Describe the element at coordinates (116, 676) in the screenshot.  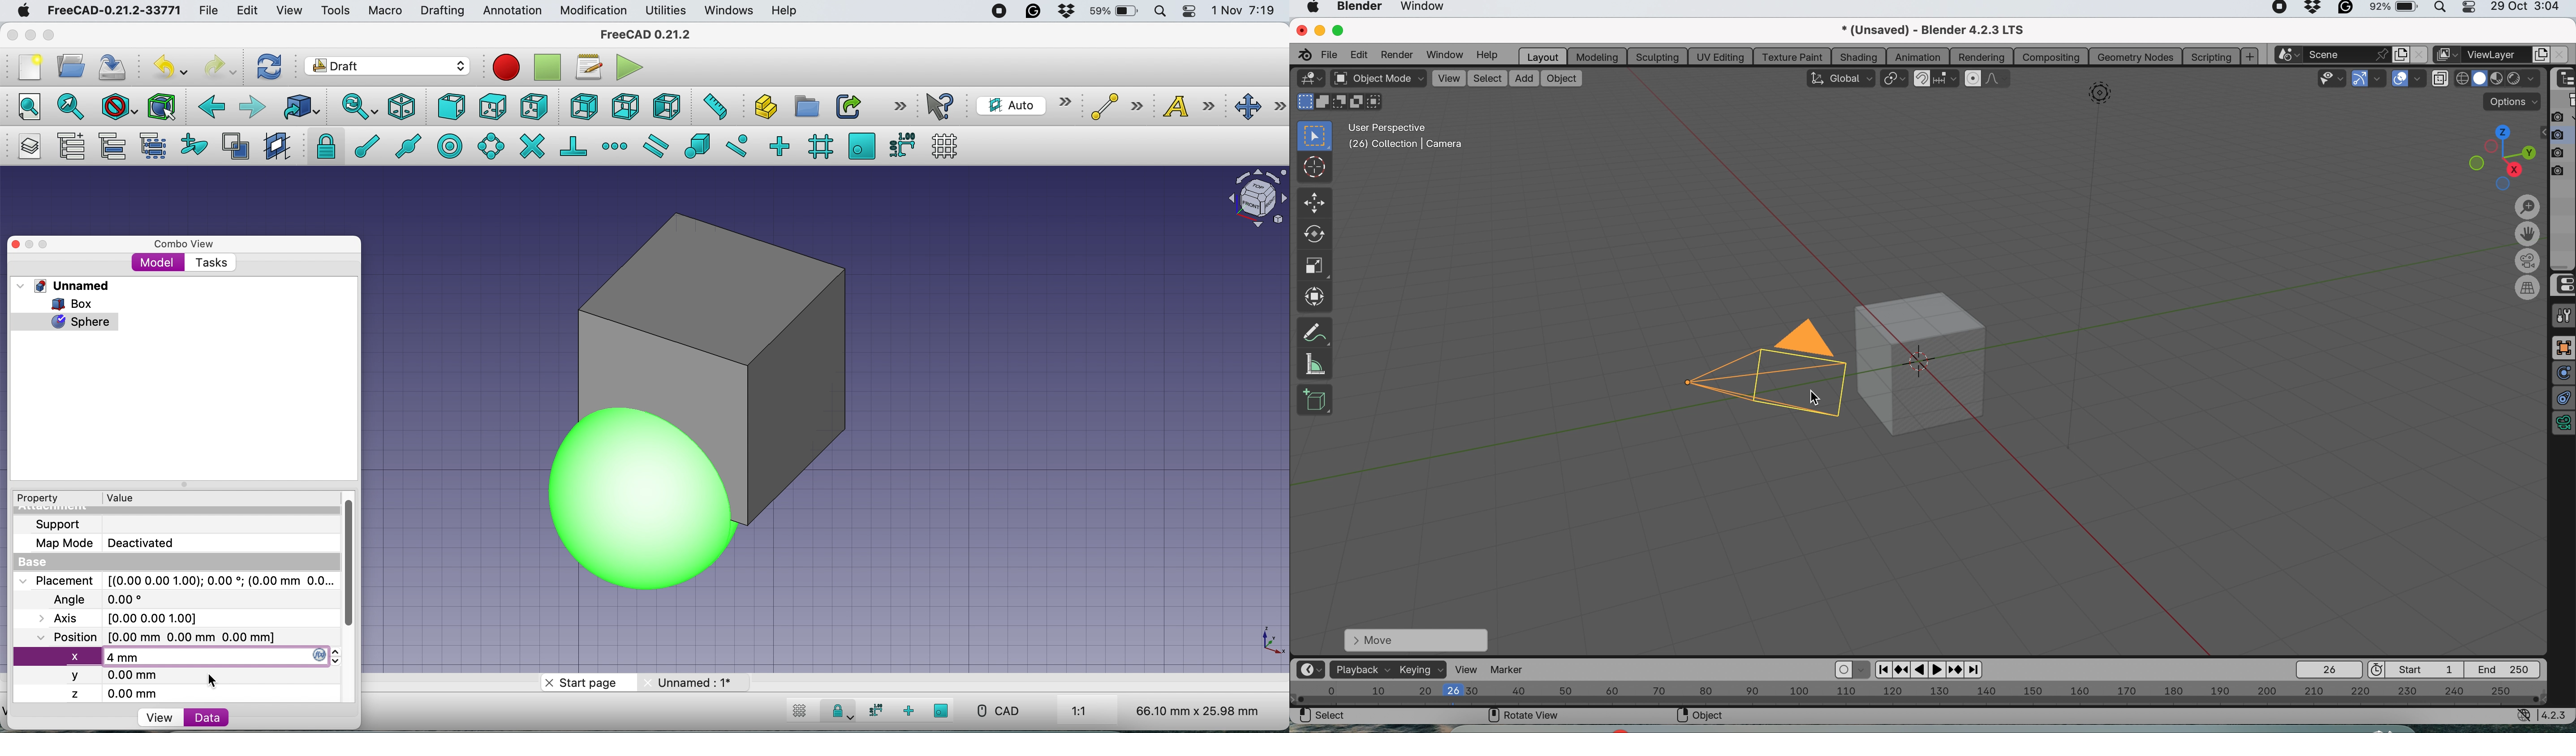
I see `y axis` at that location.